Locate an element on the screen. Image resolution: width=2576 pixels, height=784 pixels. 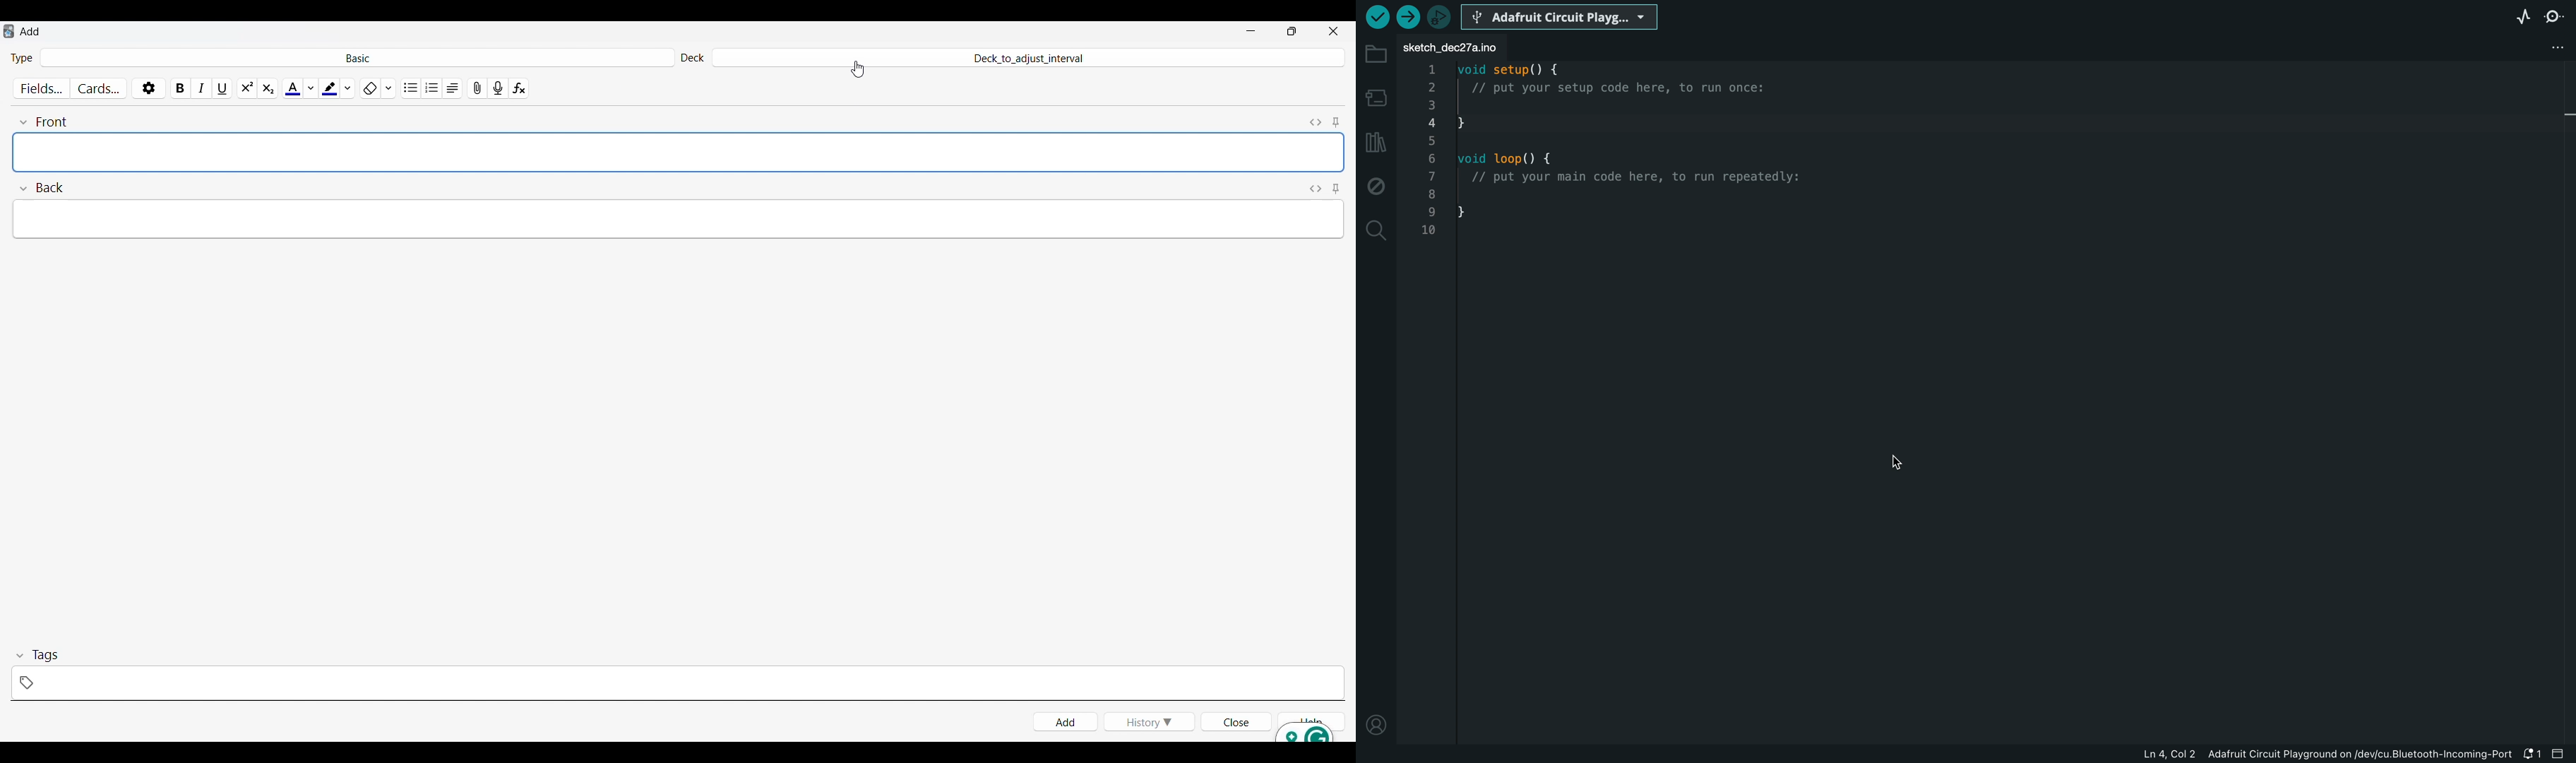
Bold is located at coordinates (181, 88).